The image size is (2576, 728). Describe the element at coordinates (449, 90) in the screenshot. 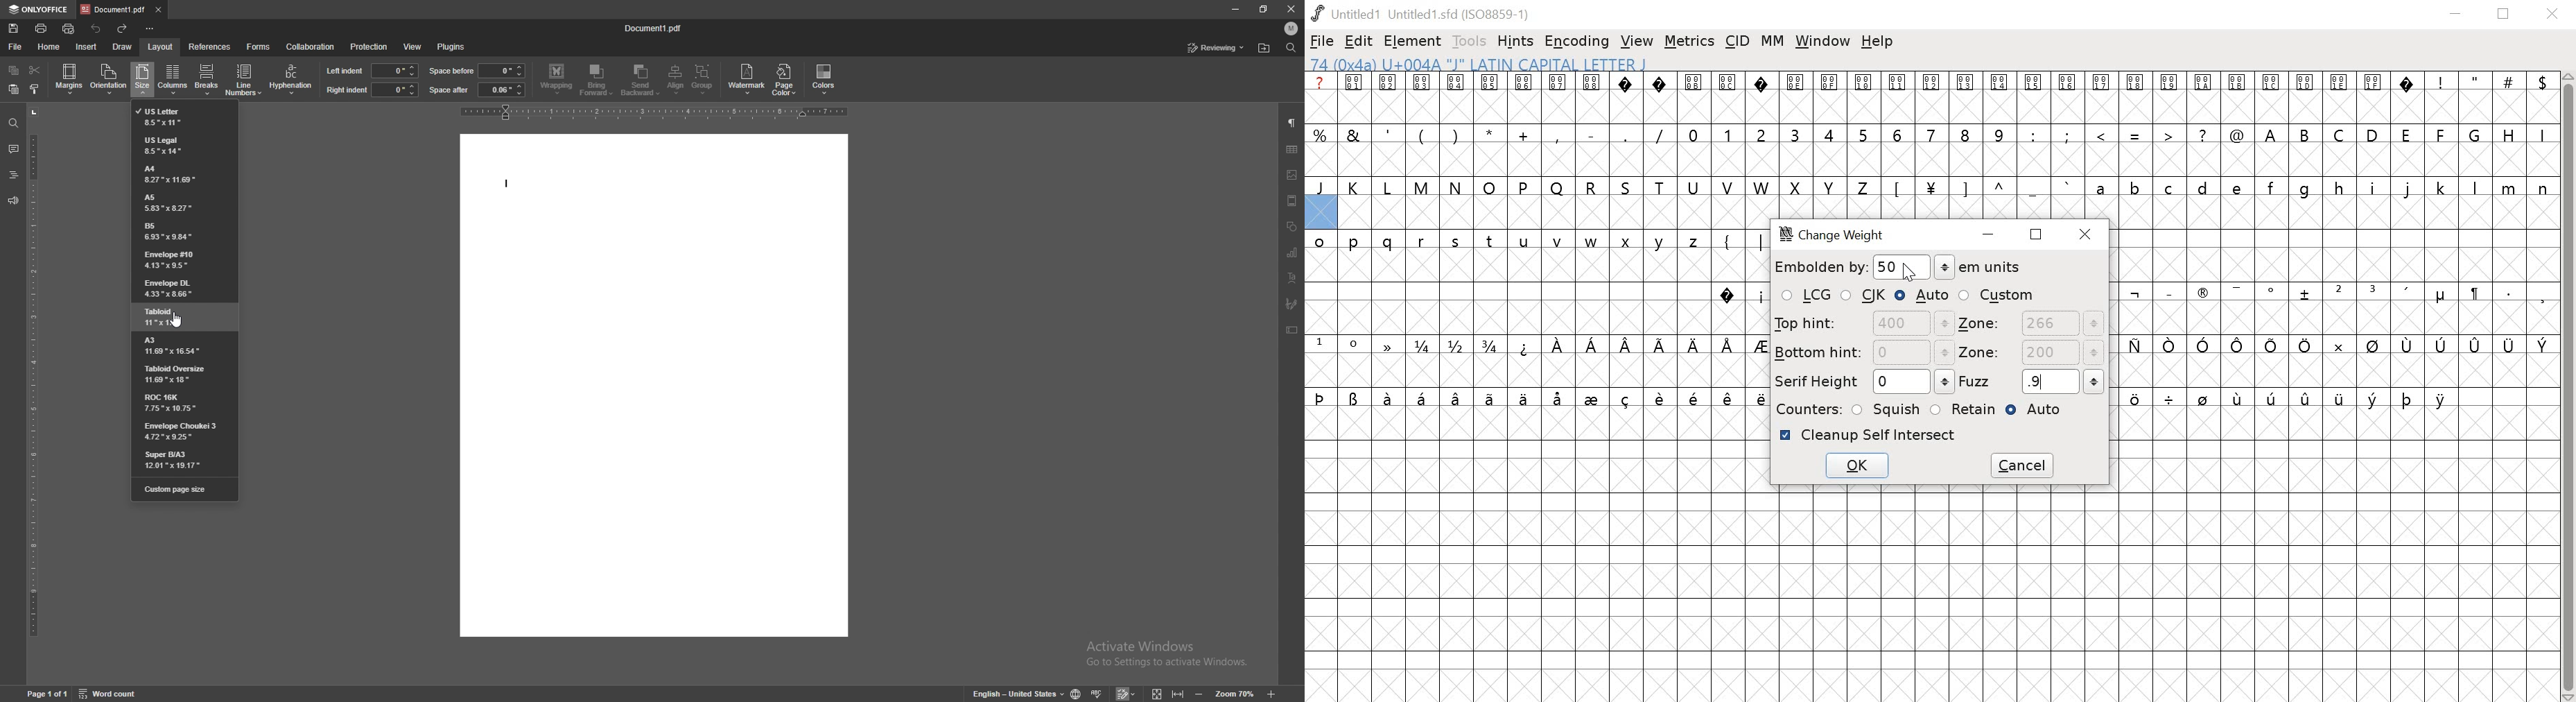

I see `space after` at that location.